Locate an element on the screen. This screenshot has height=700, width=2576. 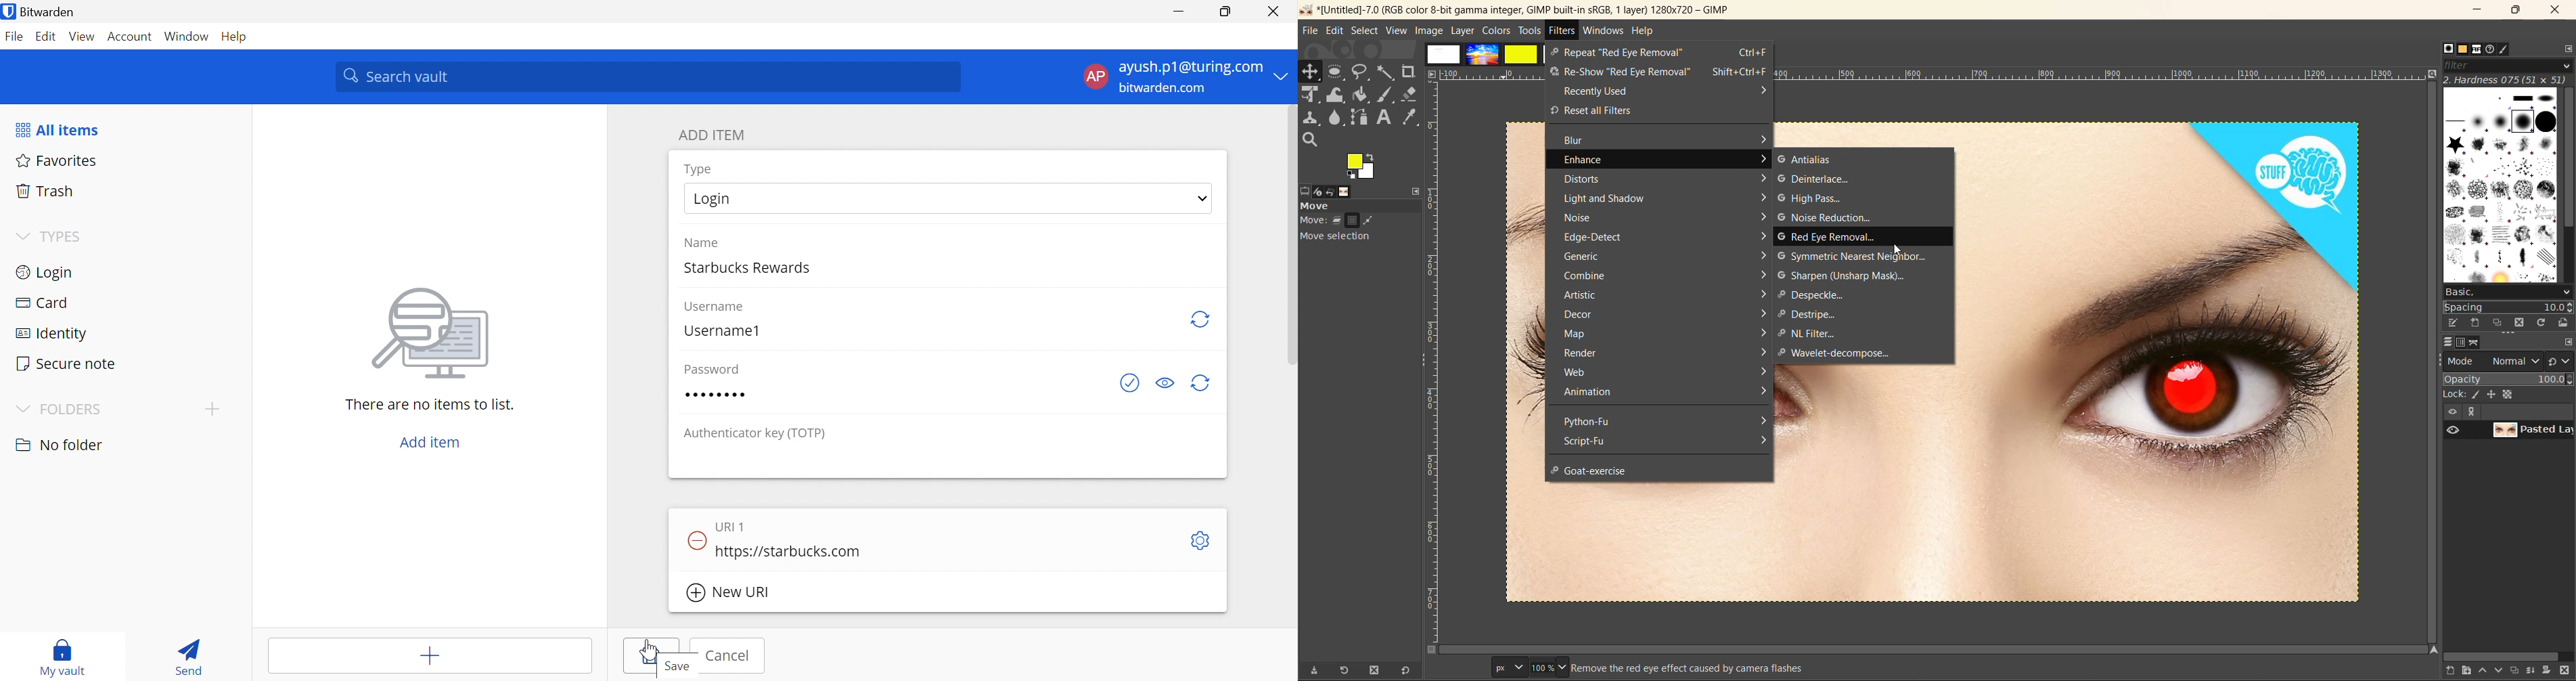
Trash is located at coordinates (44, 193).